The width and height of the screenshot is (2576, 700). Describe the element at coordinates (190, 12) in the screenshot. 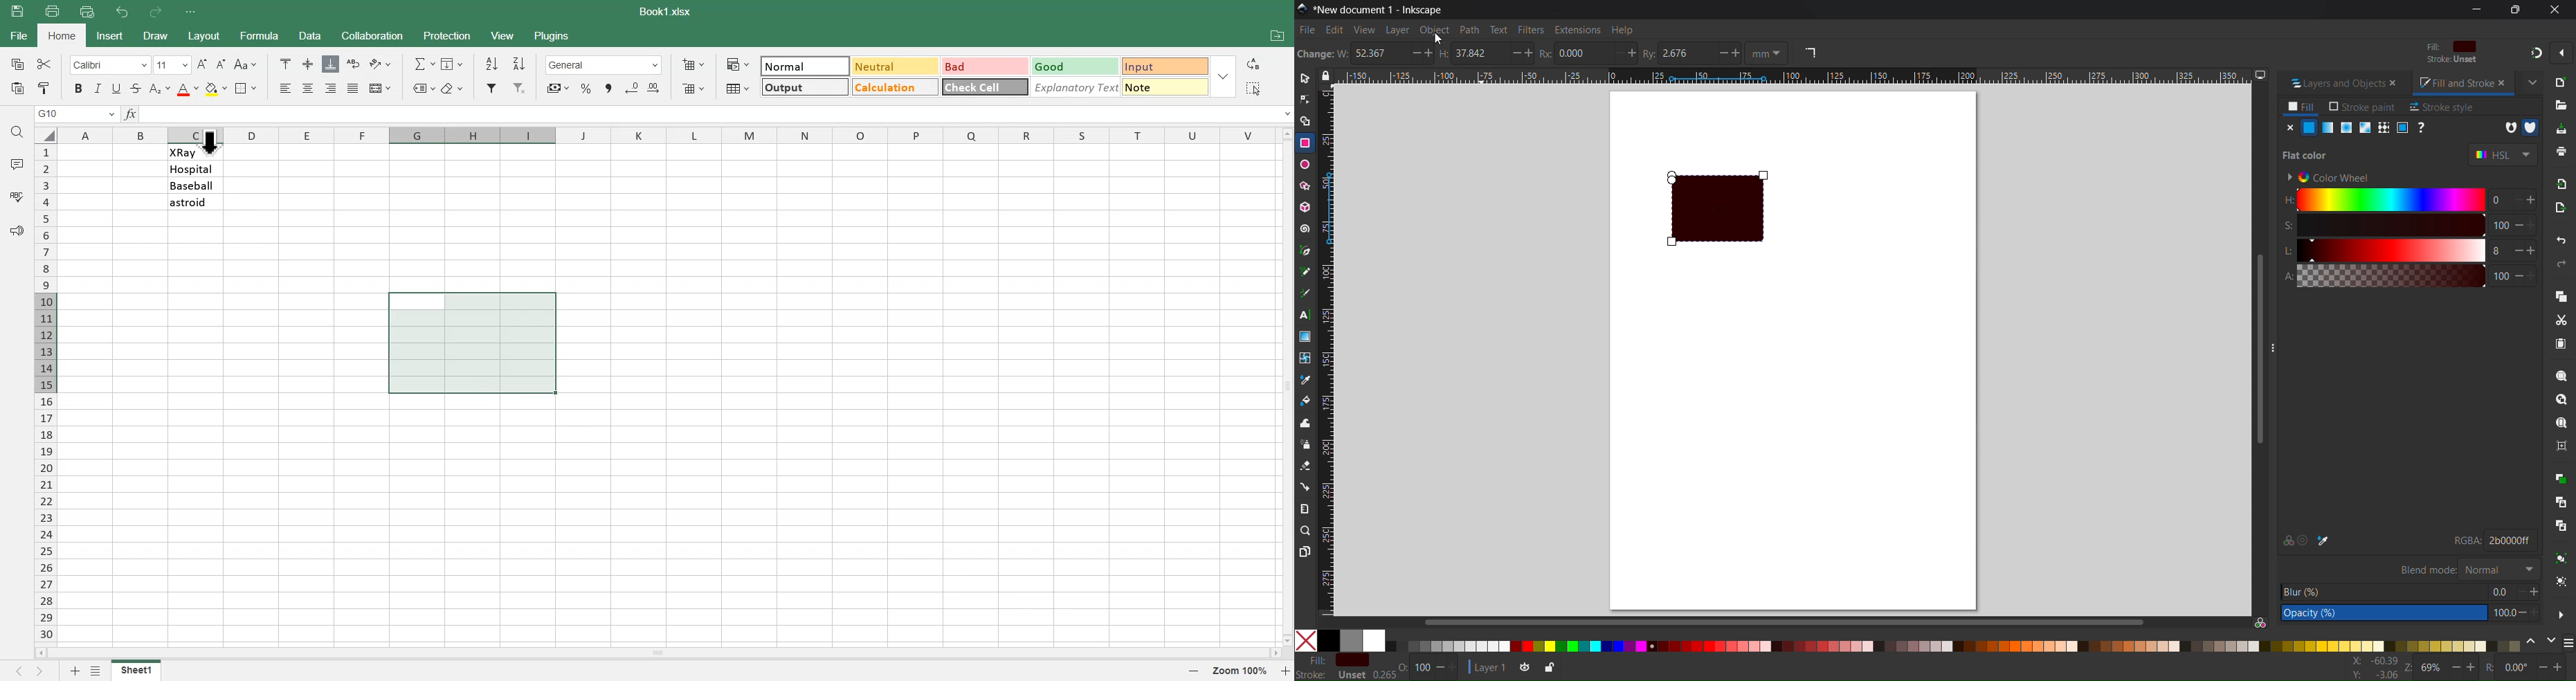

I see `Customize Toolbar` at that location.